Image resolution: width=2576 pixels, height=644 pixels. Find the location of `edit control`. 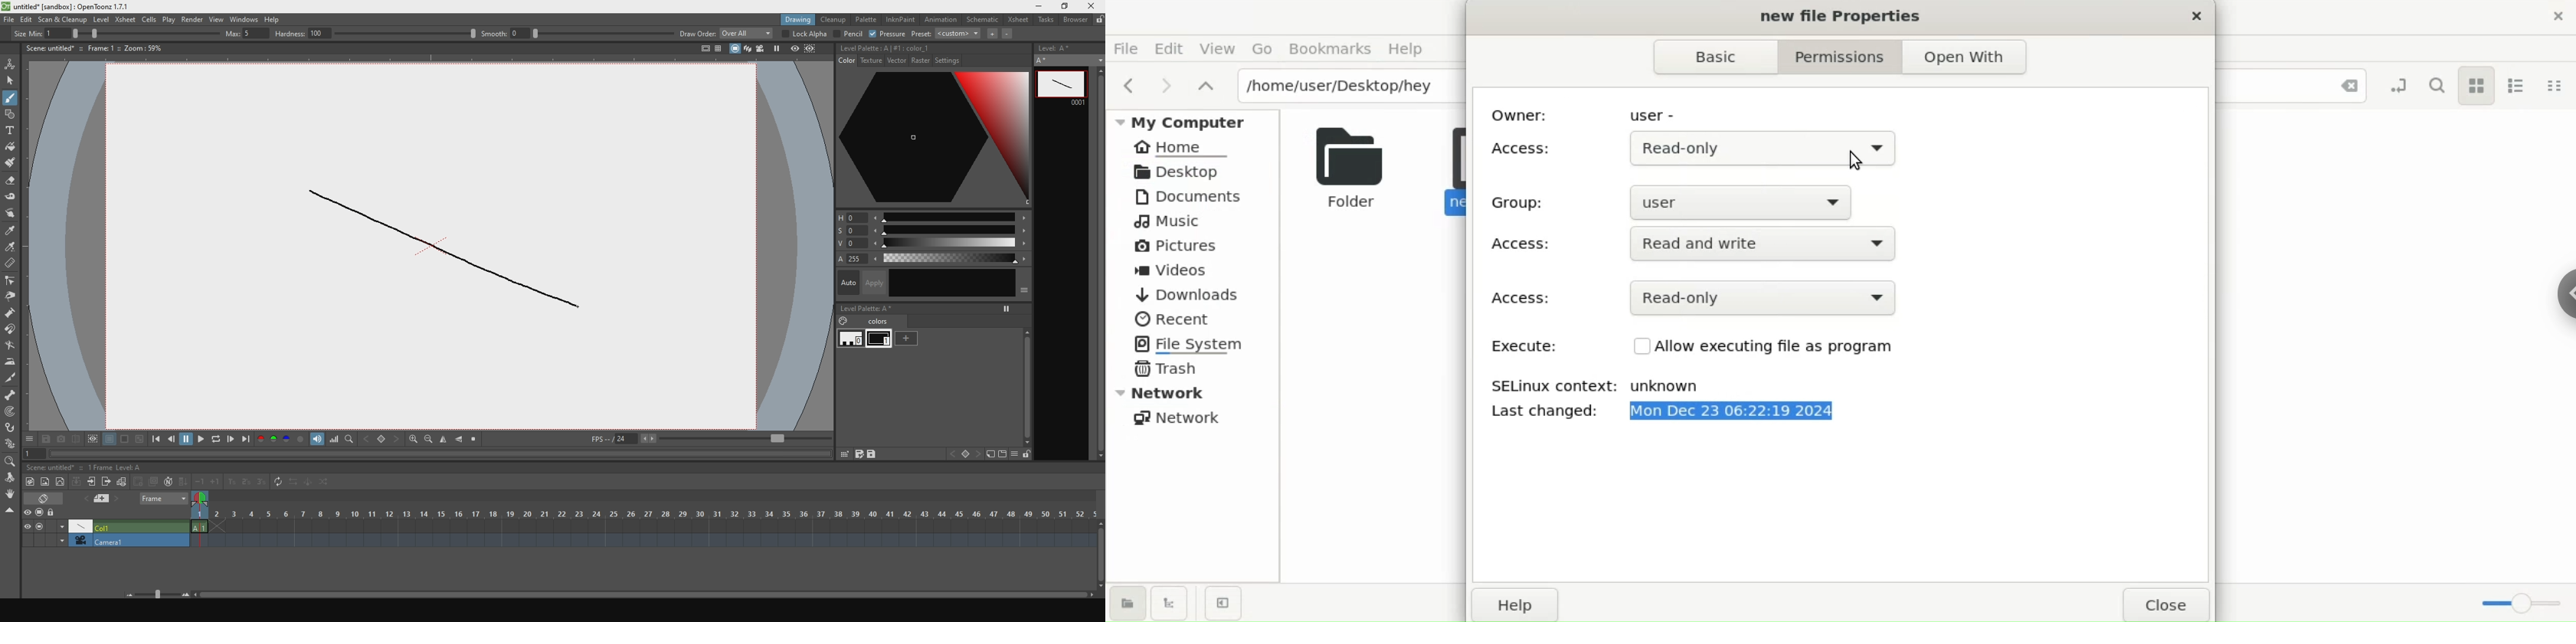

edit control is located at coordinates (11, 282).